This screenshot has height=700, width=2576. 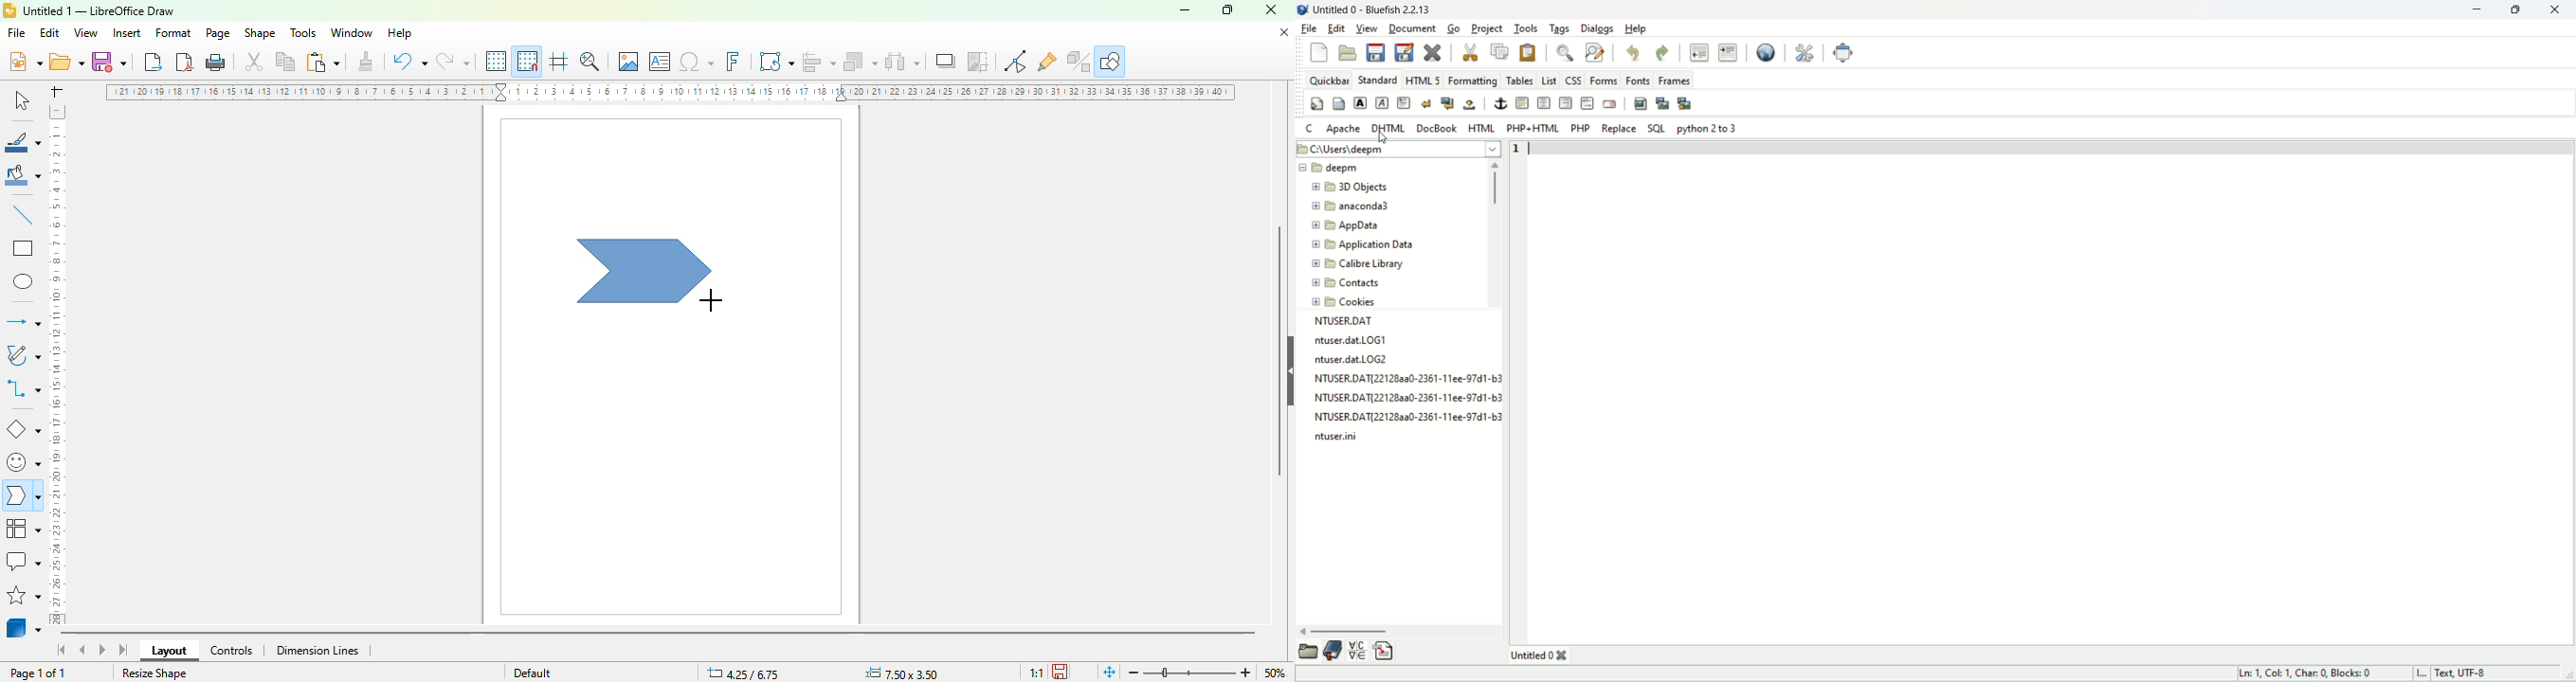 I want to click on list, so click(x=1548, y=80).